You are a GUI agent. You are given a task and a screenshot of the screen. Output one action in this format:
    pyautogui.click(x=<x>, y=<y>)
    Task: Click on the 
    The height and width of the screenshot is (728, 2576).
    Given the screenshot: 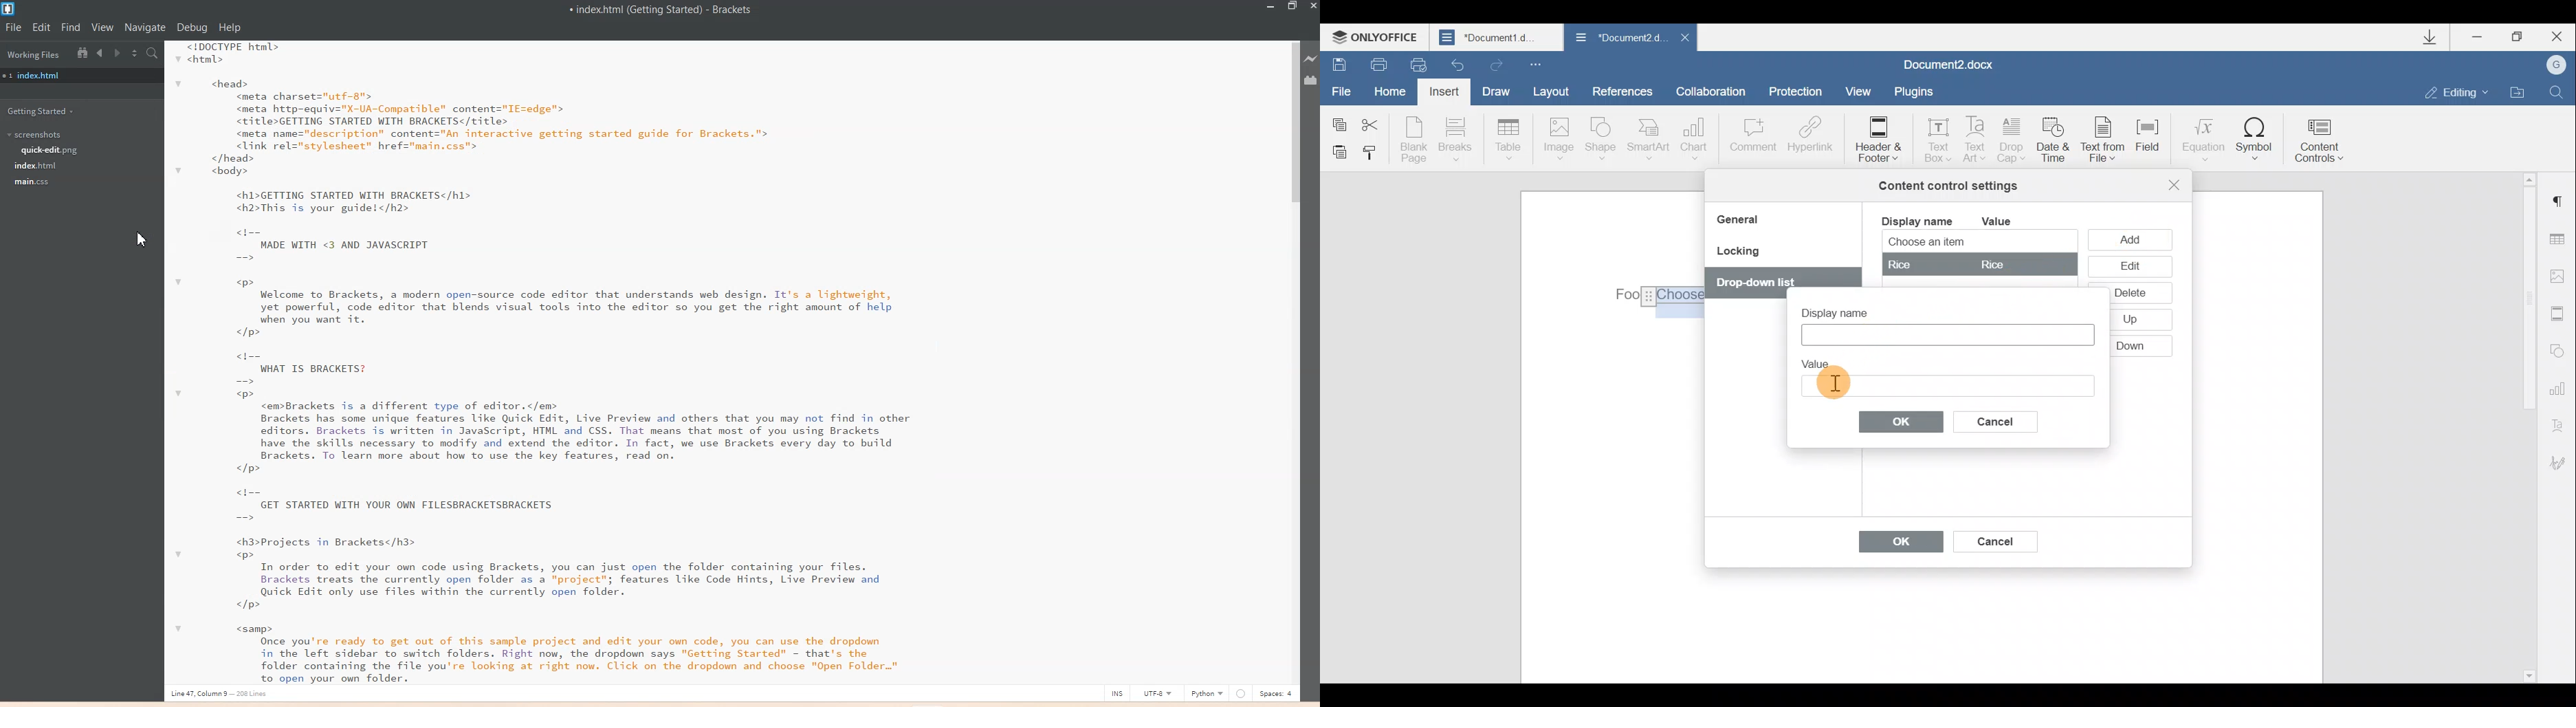 What is the action you would take?
    pyautogui.click(x=2131, y=345)
    